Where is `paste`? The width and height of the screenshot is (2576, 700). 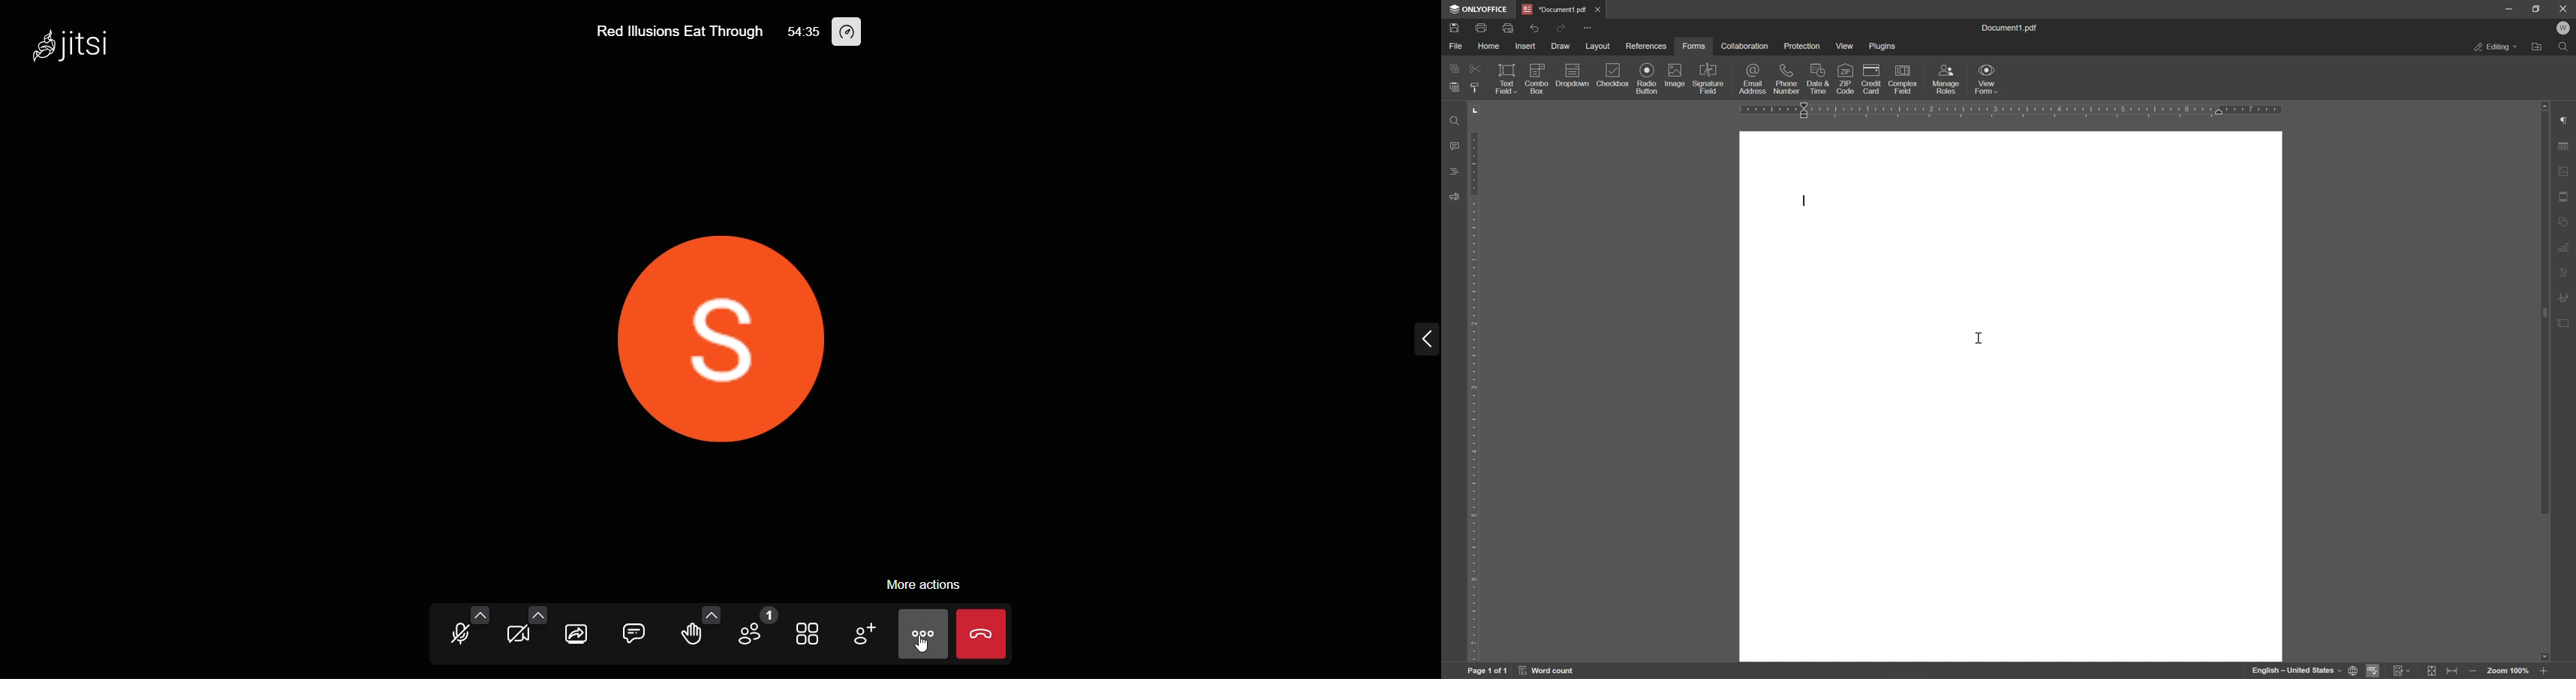
paste is located at coordinates (1454, 88).